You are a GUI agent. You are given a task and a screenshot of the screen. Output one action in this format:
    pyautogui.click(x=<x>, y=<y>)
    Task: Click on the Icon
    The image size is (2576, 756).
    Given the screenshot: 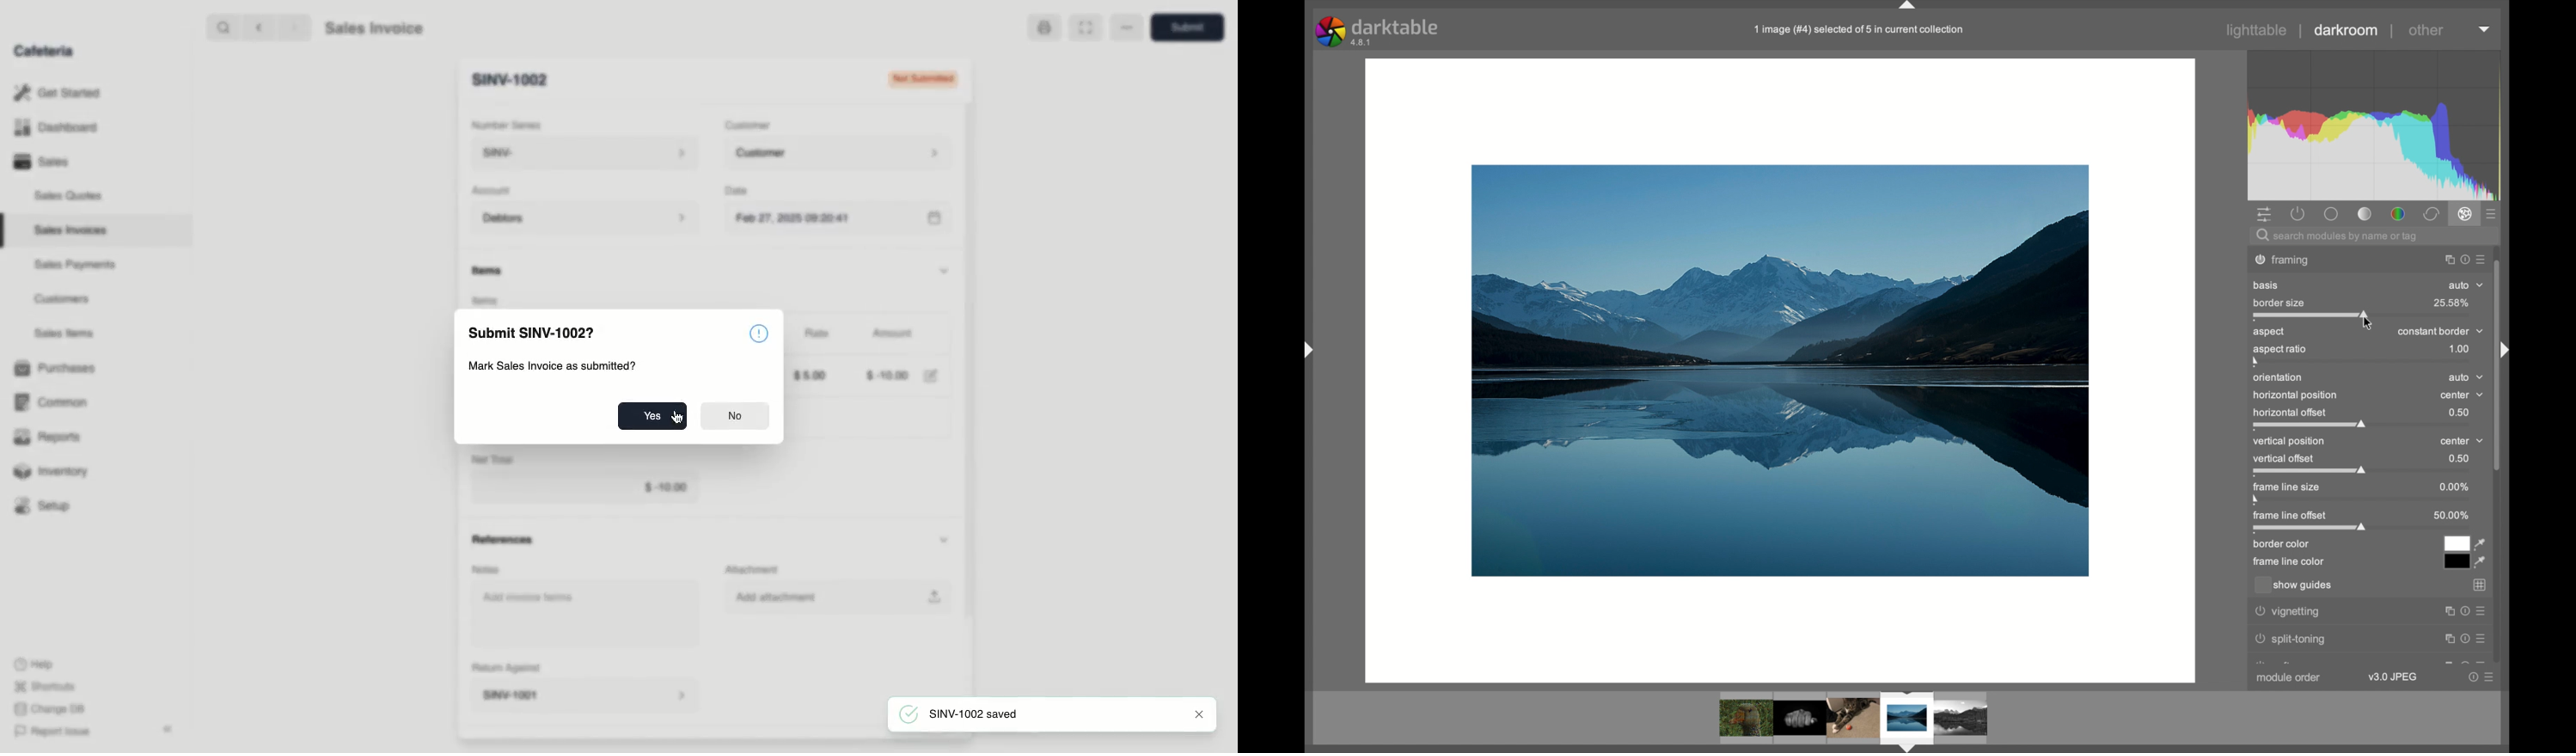 What is the action you would take?
    pyautogui.click(x=760, y=334)
    